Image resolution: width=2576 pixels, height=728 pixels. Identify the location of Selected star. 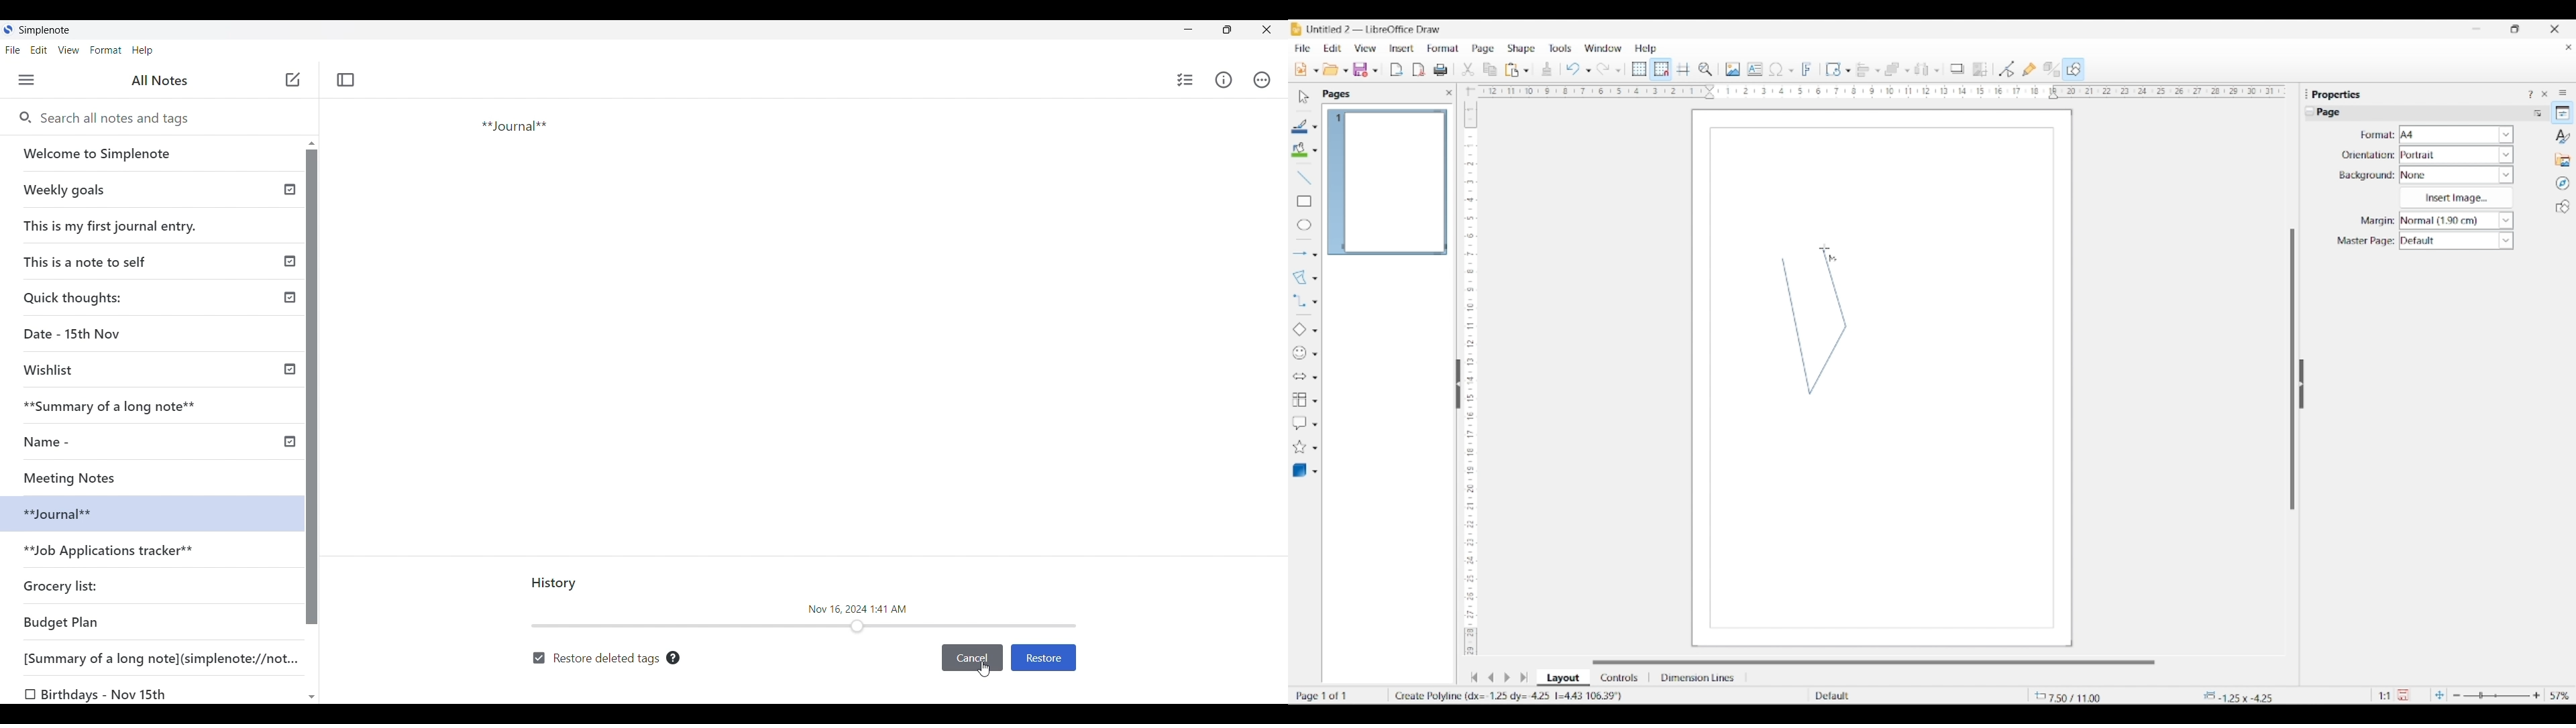
(1299, 447).